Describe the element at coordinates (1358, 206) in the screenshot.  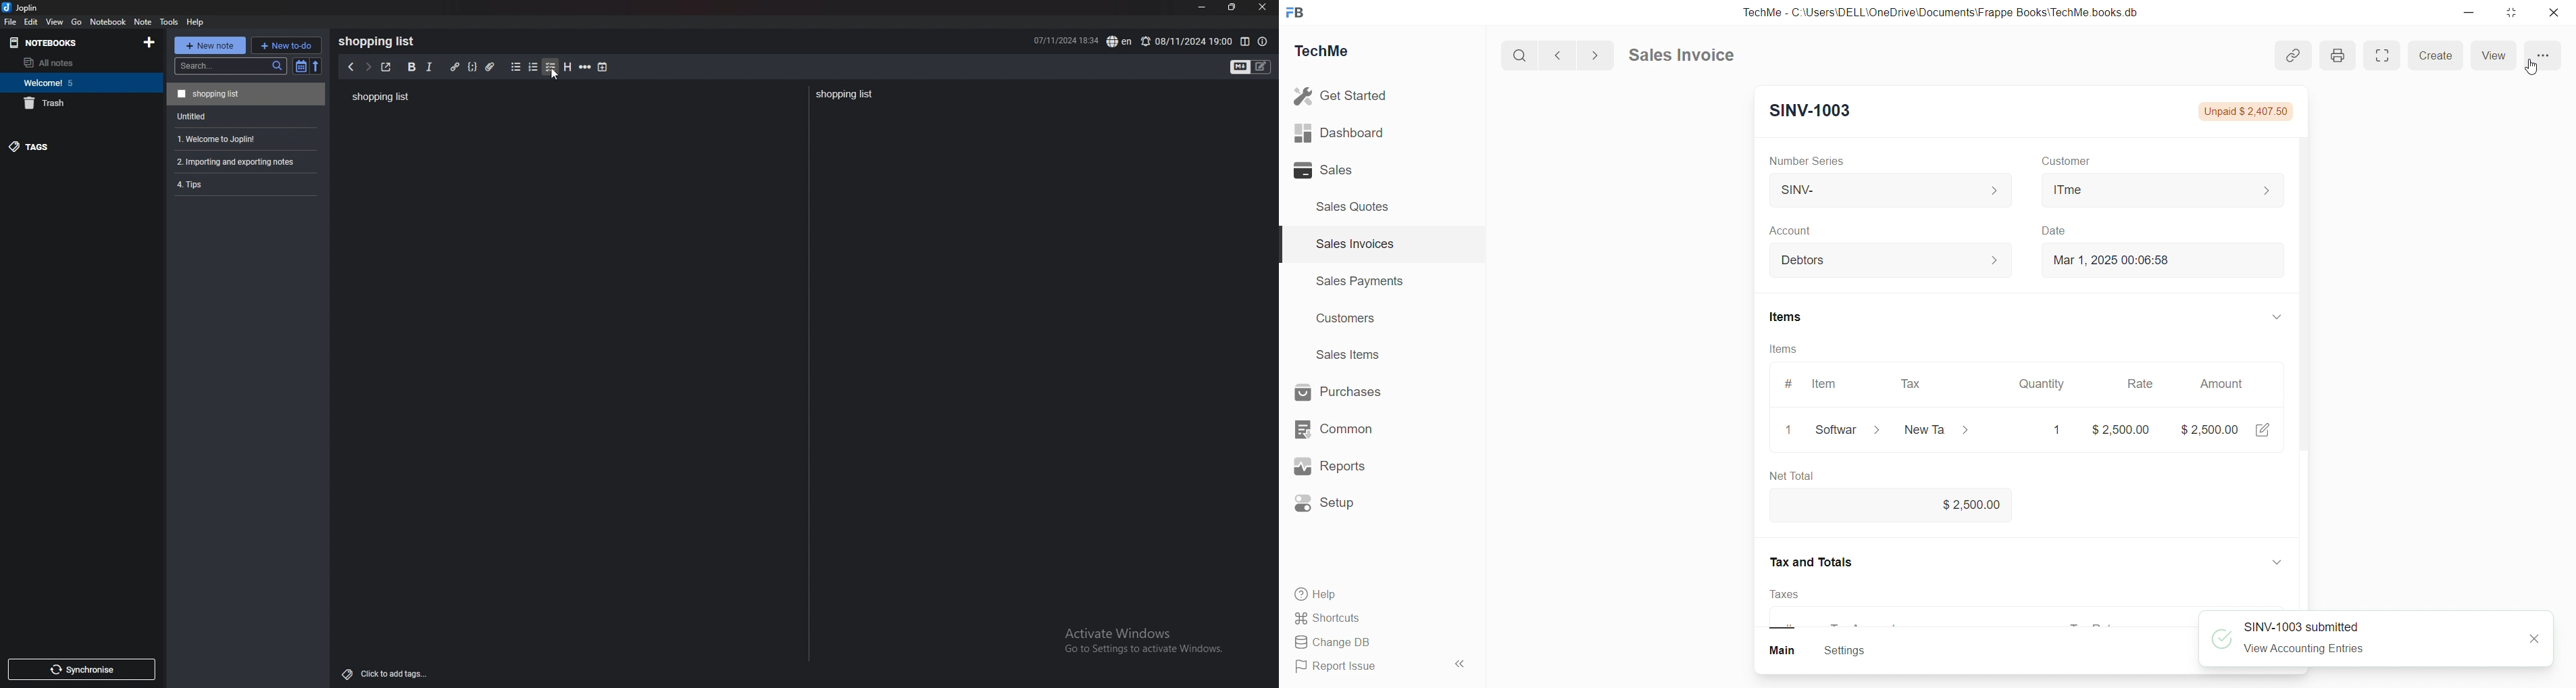
I see `Sales Quotes` at that location.